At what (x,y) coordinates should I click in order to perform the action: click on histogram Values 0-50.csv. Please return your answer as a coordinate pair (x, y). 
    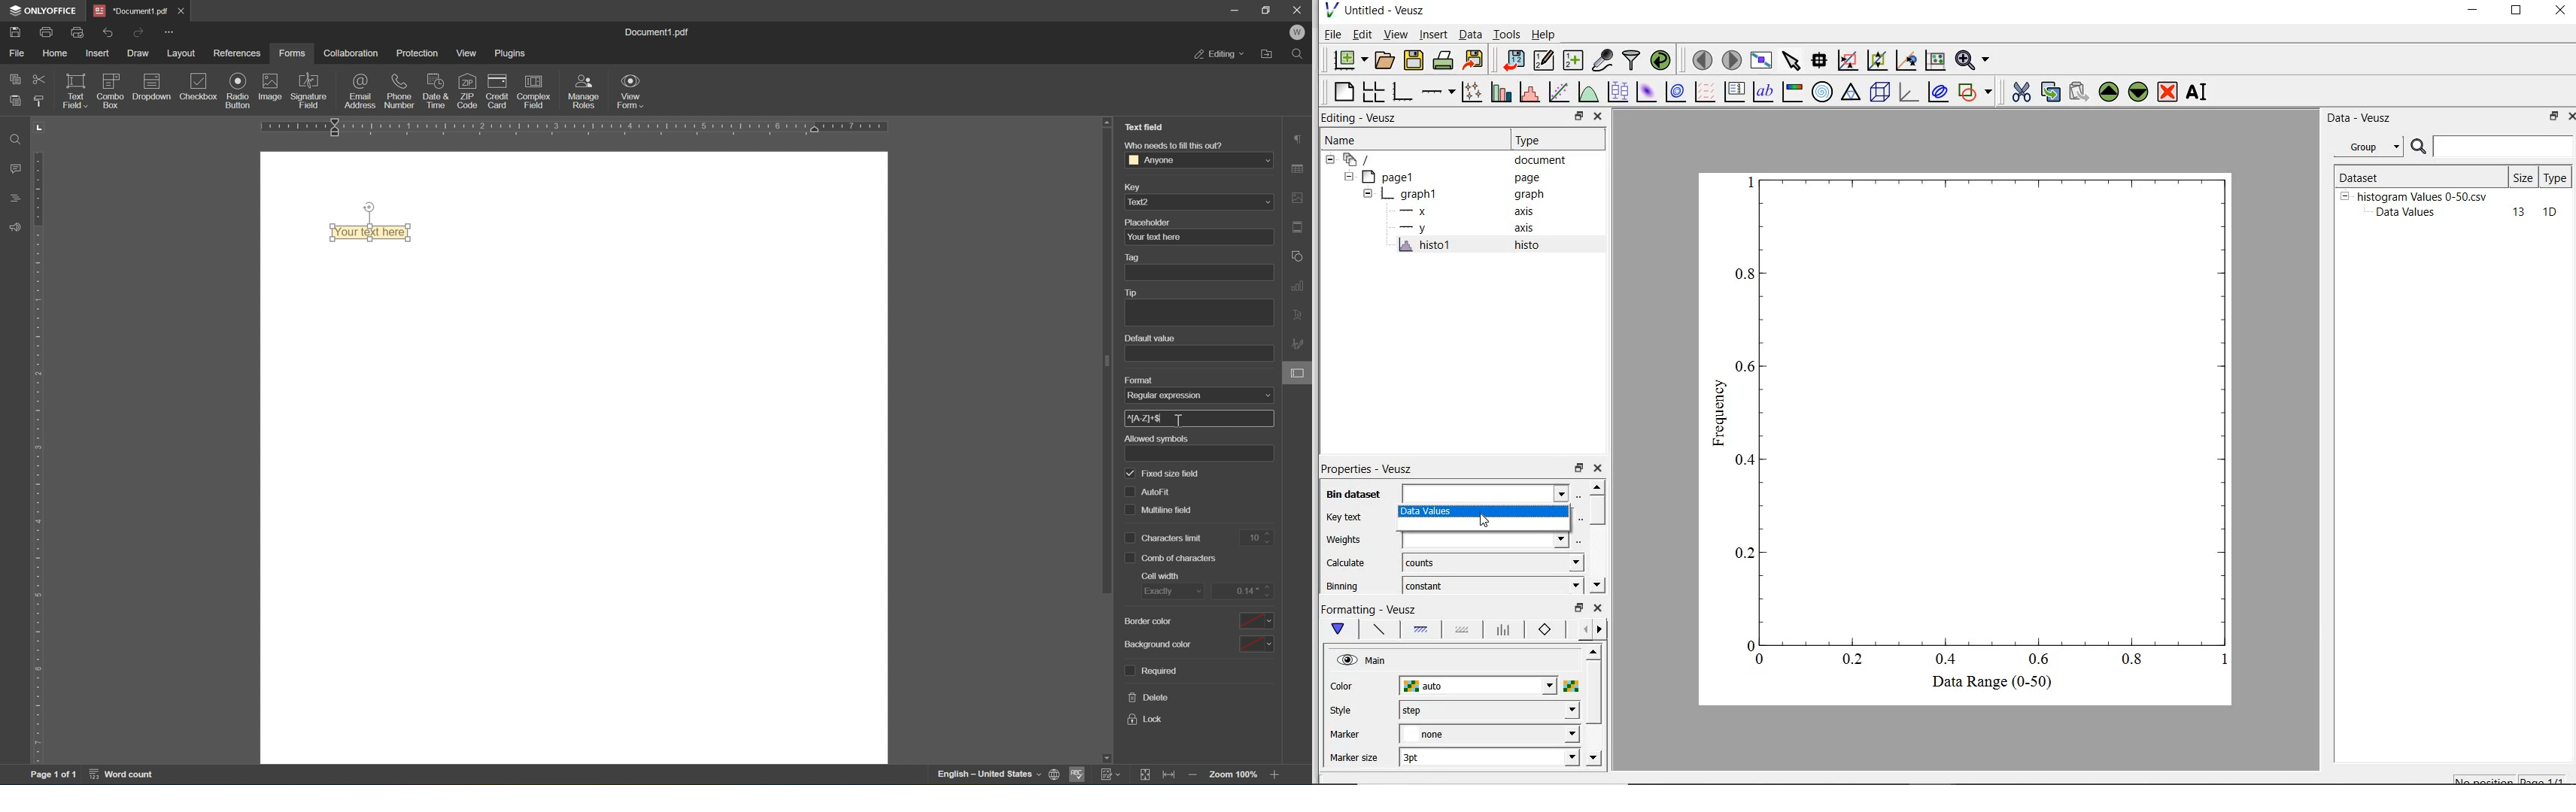
    Looking at the image, I should click on (2423, 195).